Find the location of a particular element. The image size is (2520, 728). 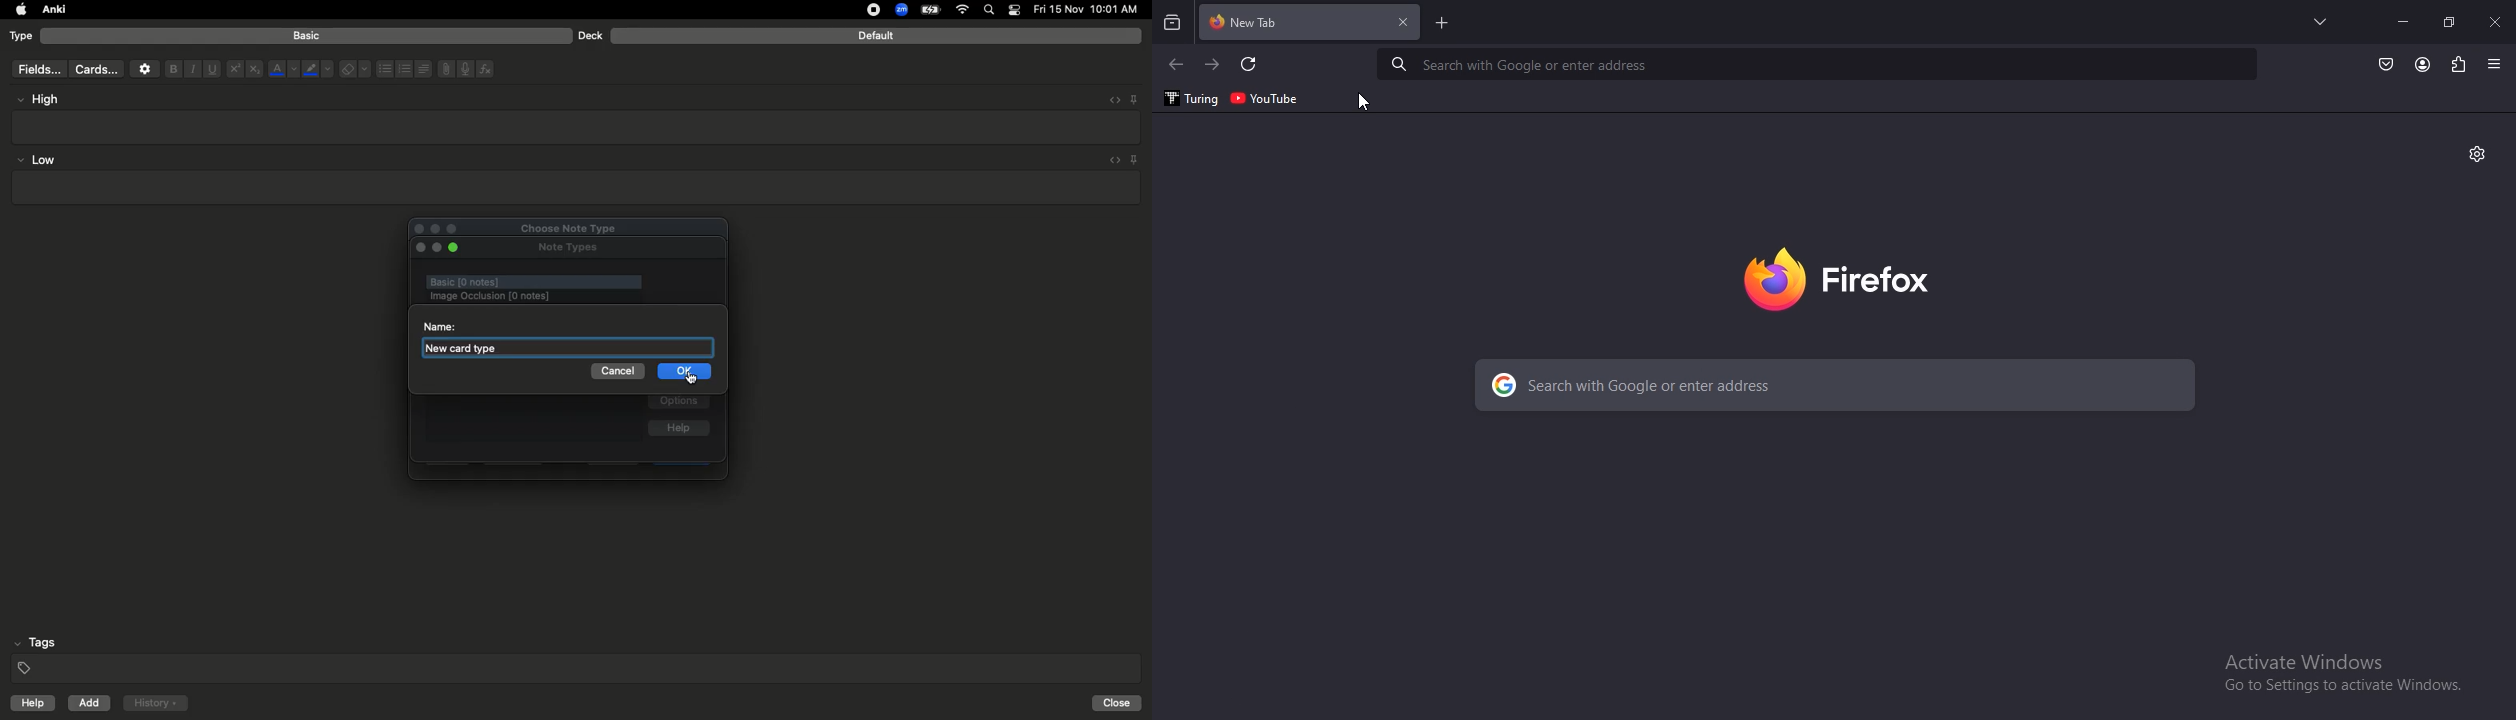

Charge is located at coordinates (930, 10).